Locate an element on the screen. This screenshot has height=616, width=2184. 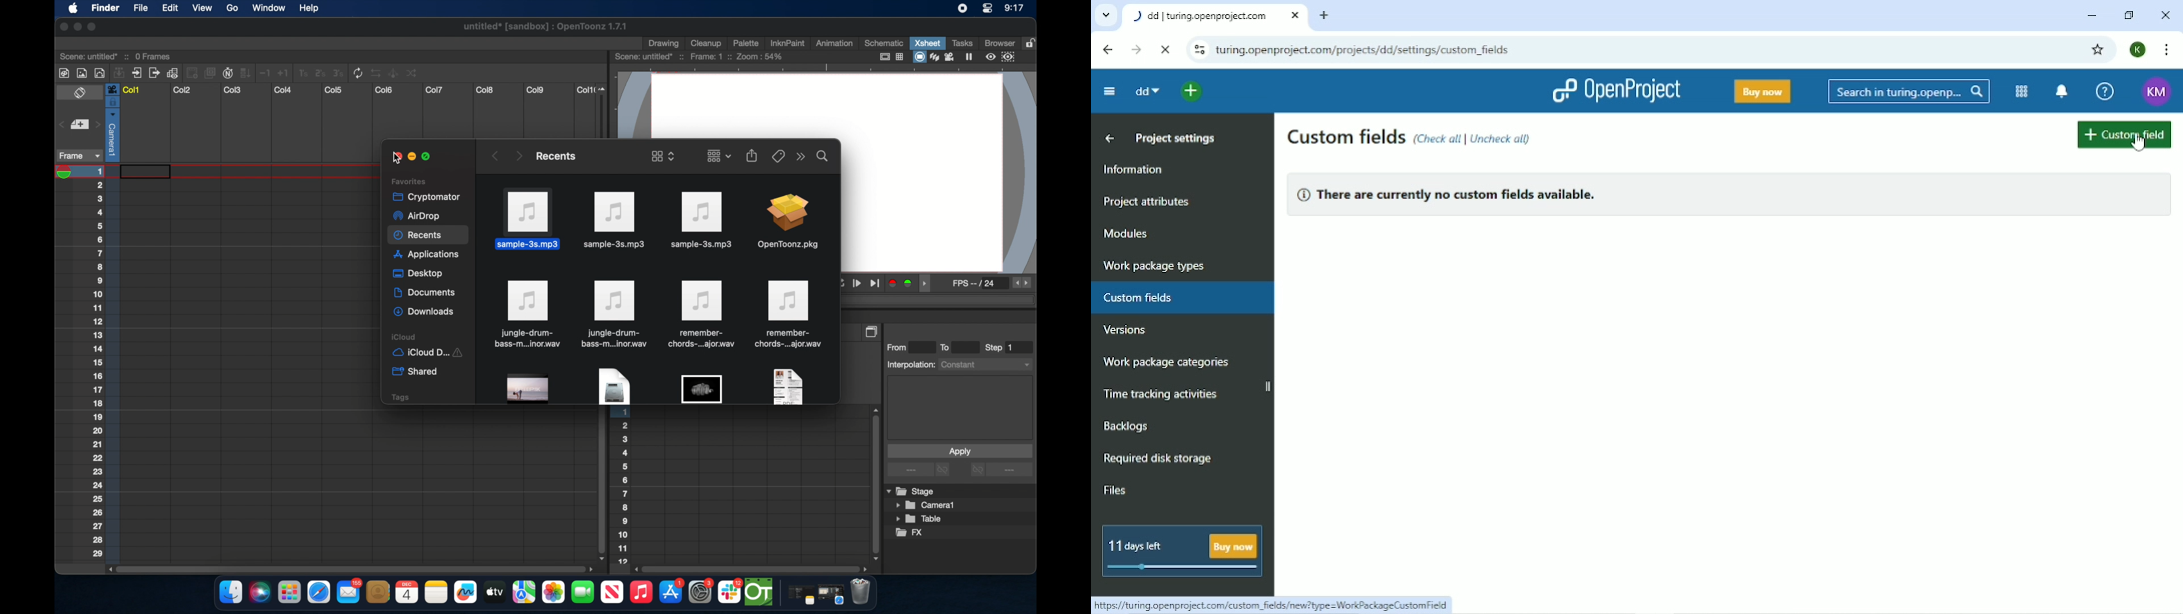
music is located at coordinates (641, 592).